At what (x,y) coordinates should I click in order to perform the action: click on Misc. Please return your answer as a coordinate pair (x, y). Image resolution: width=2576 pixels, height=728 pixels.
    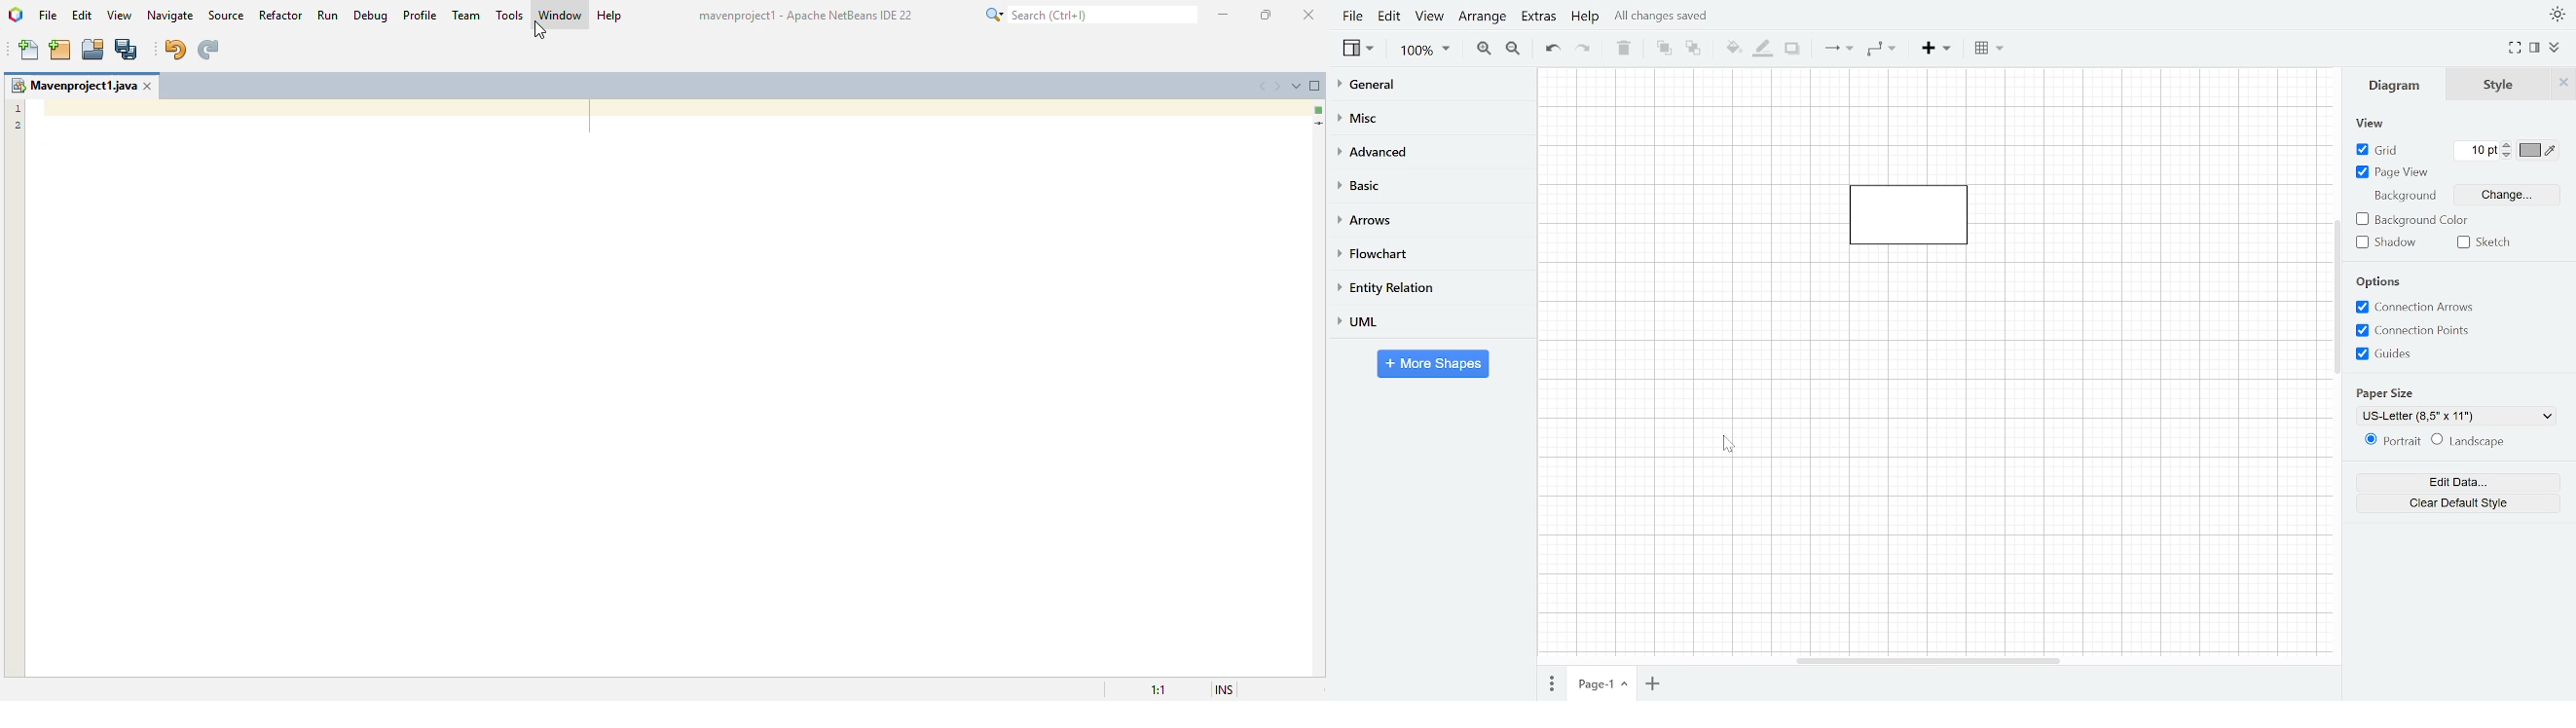
    Looking at the image, I should click on (1430, 119).